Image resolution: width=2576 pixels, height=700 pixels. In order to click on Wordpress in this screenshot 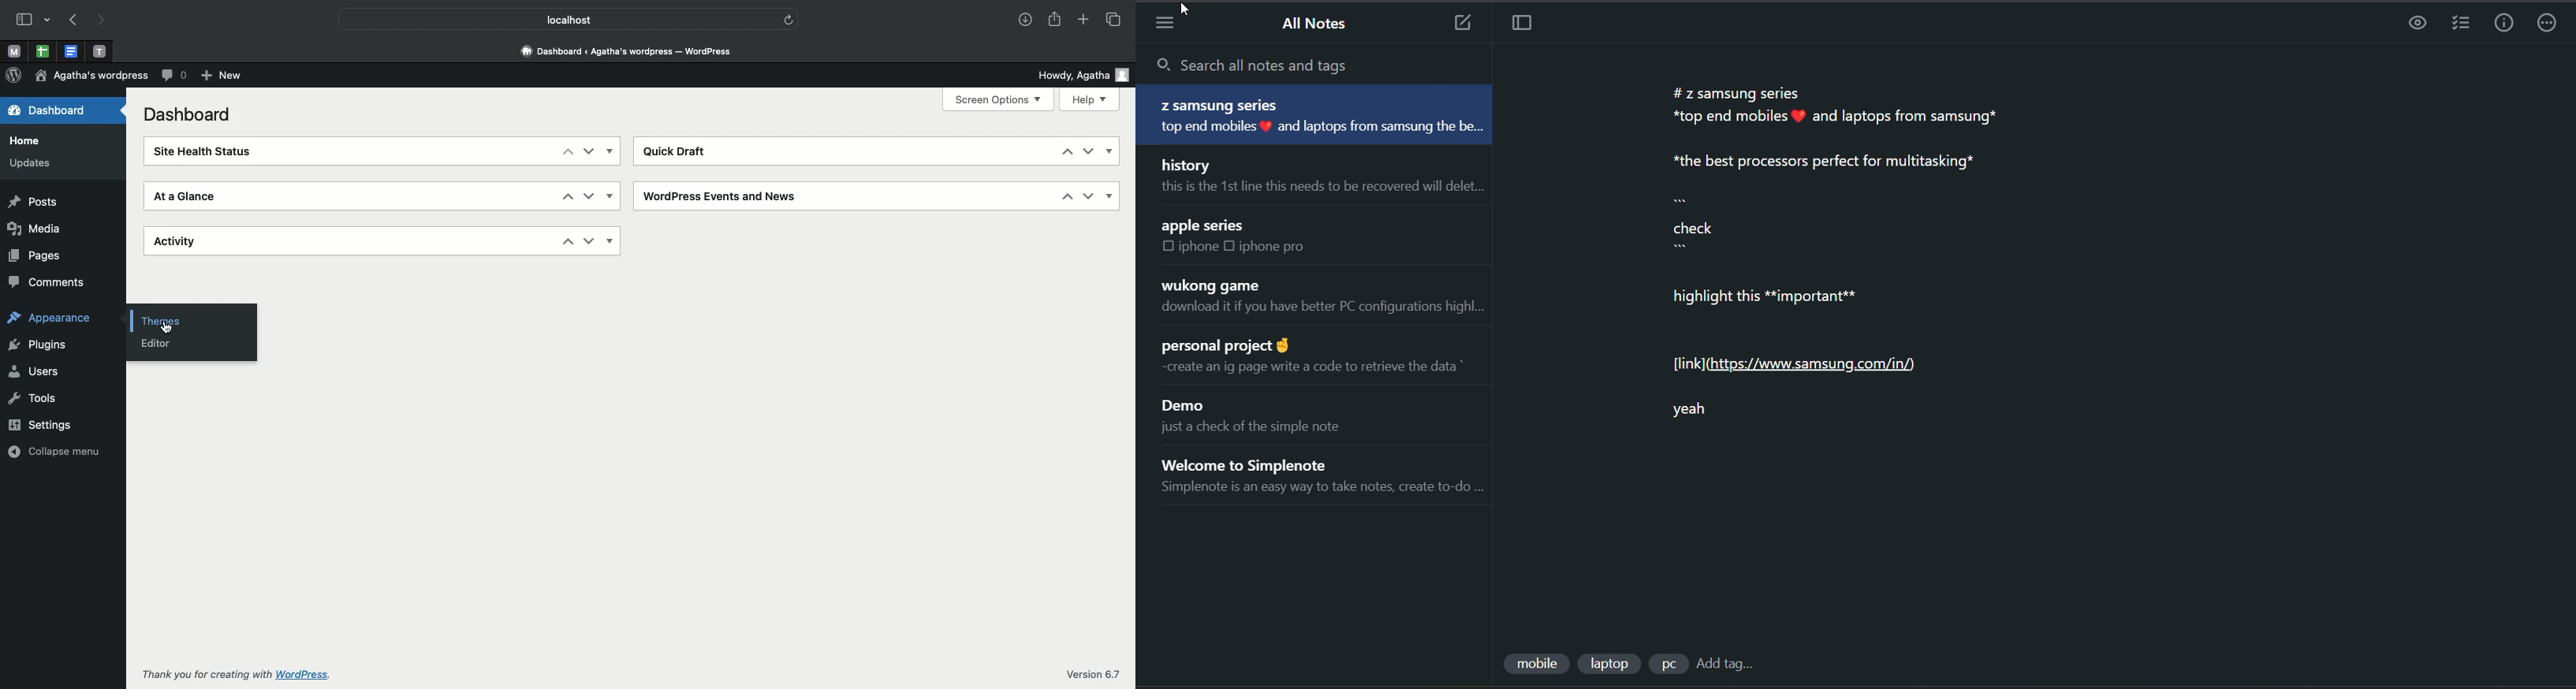, I will do `click(13, 76)`.